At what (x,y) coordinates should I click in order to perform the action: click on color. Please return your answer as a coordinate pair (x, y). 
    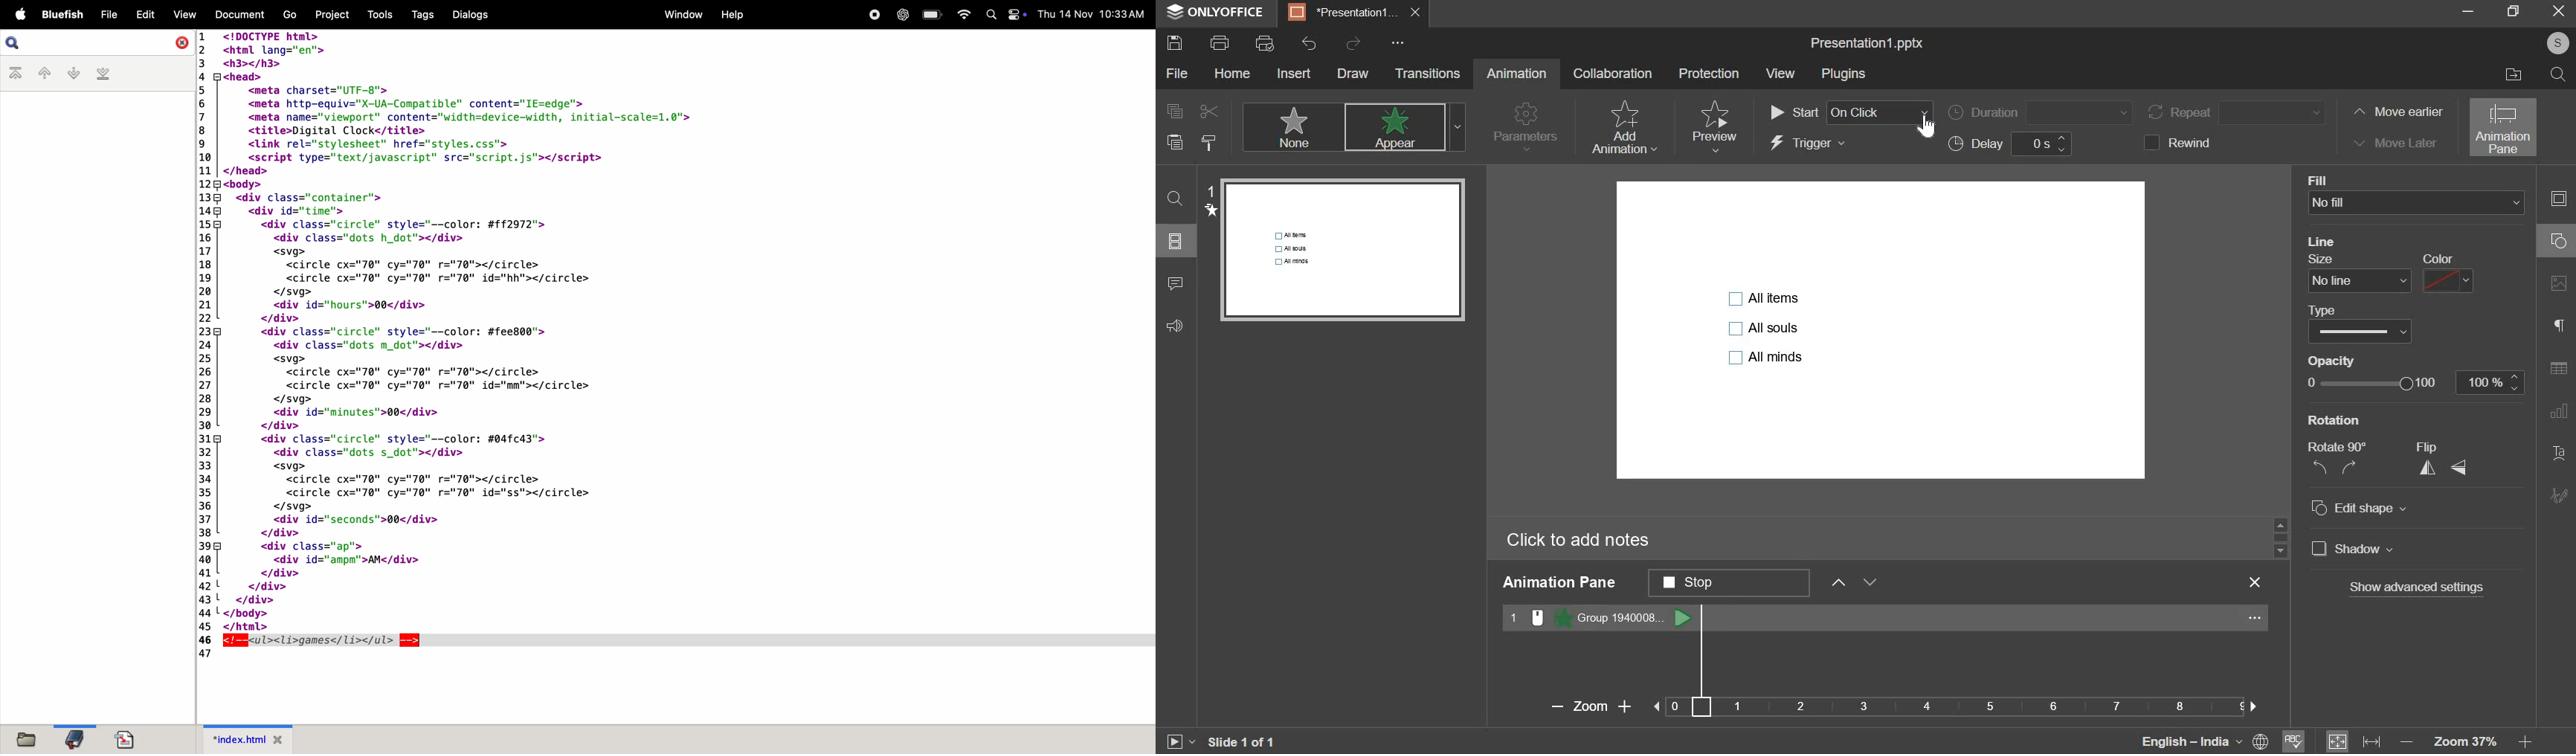
    Looking at the image, I should click on (2447, 280).